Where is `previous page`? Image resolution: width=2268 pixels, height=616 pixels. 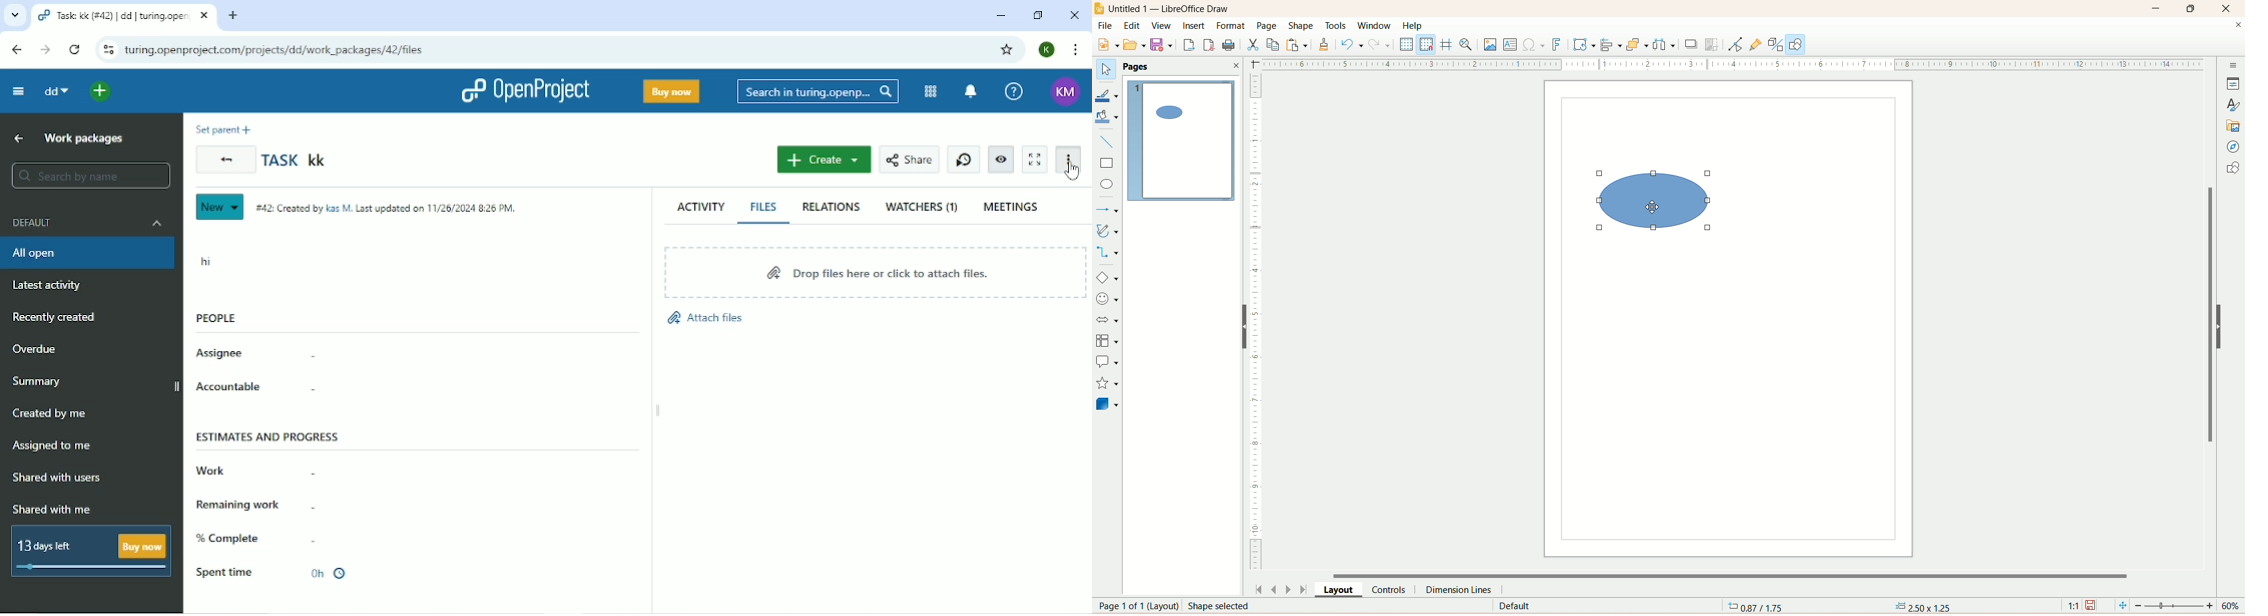
previous page is located at coordinates (1274, 589).